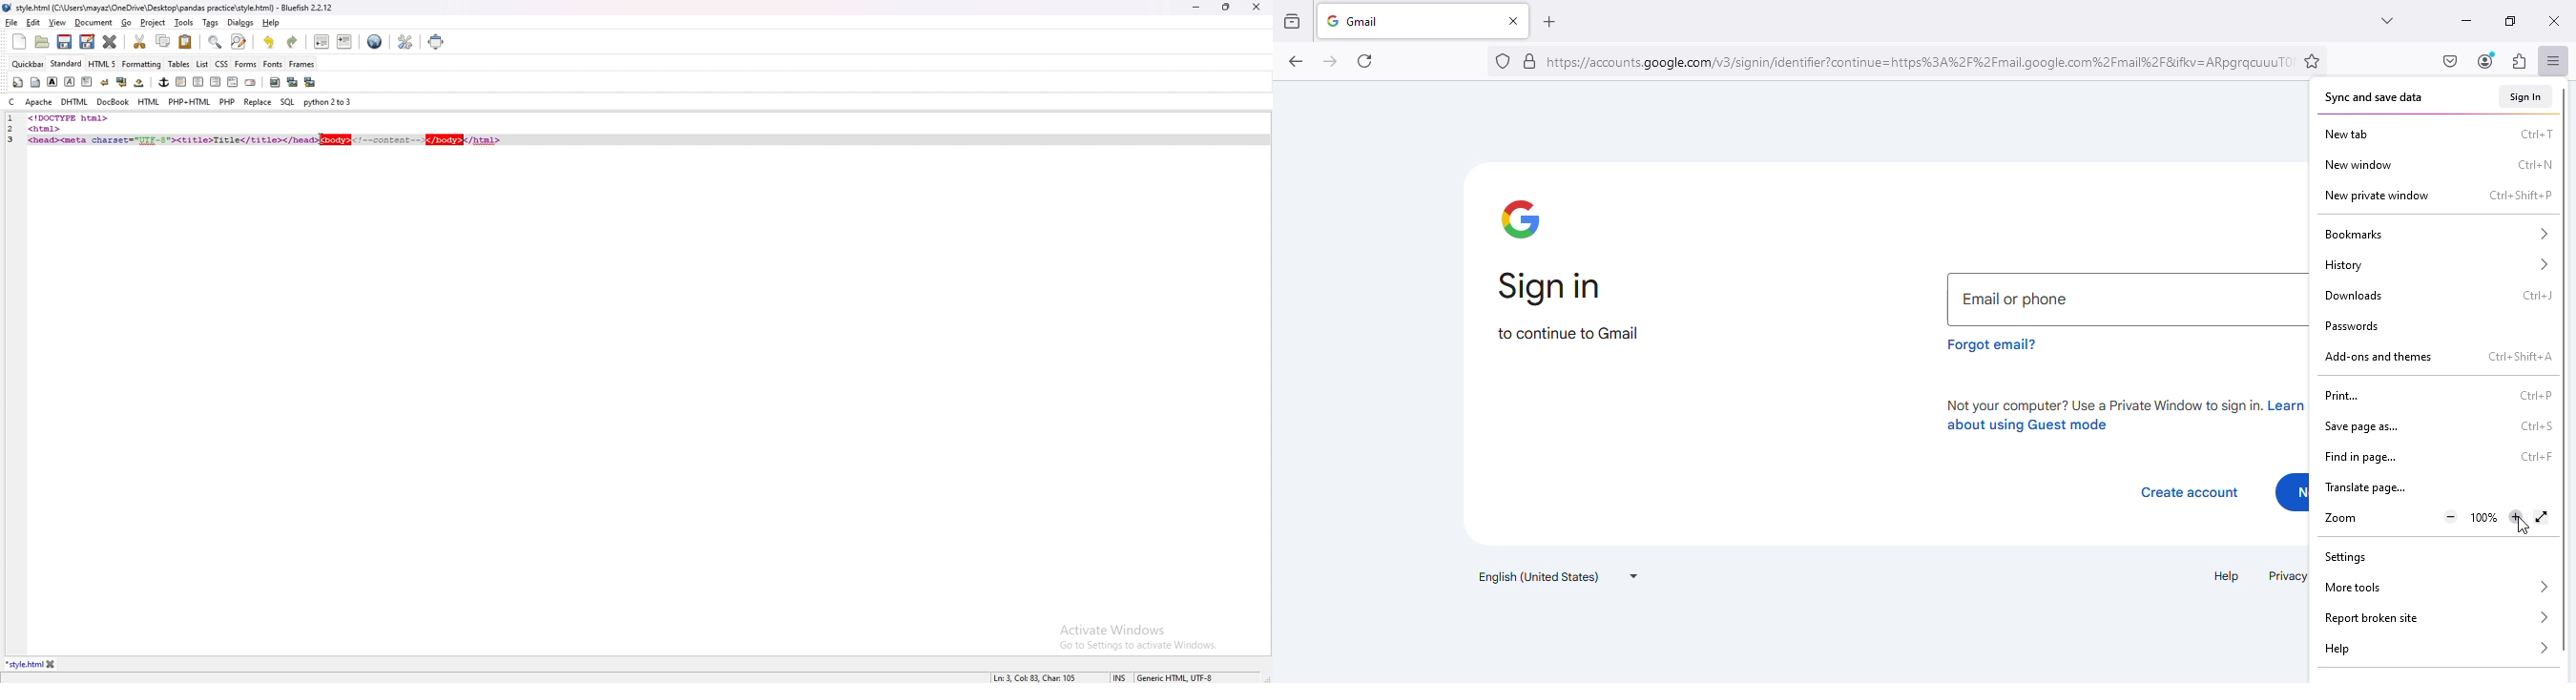 The image size is (2576, 700). Describe the element at coordinates (2485, 62) in the screenshot. I see `account` at that location.